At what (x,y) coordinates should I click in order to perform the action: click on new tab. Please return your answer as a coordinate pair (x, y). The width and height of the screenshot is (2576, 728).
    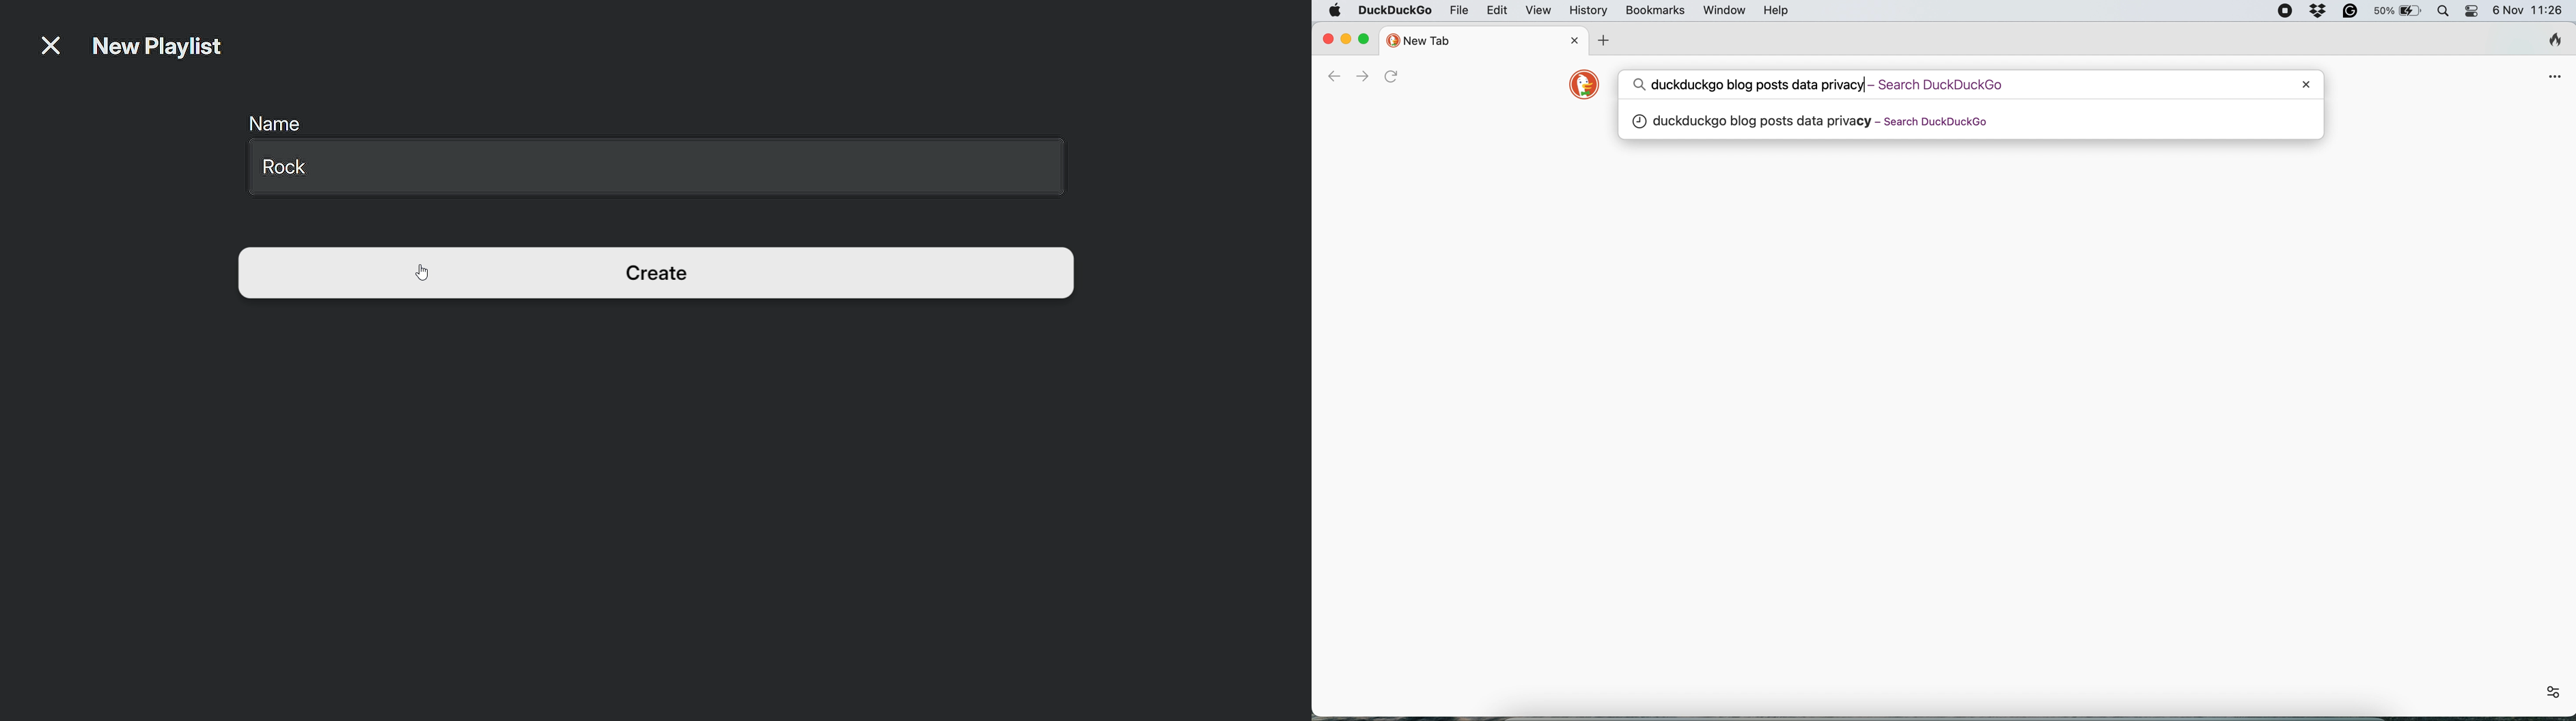
    Looking at the image, I should click on (1457, 40).